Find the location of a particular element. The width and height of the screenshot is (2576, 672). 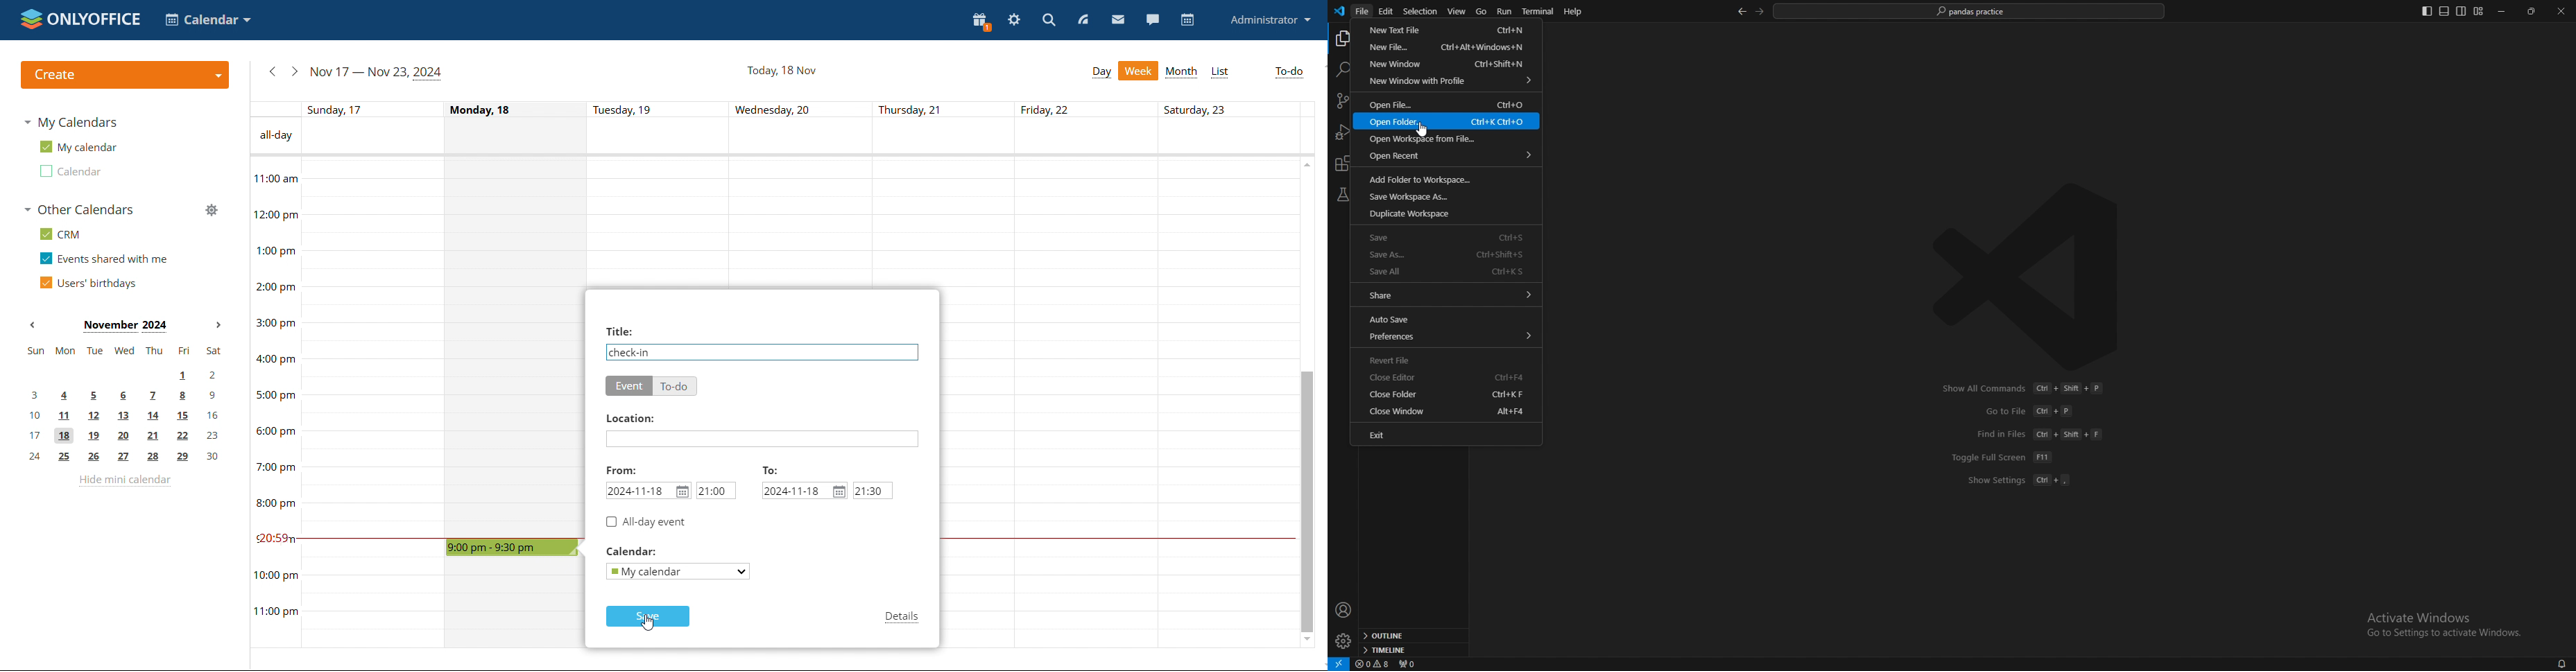

next week is located at coordinates (295, 71).